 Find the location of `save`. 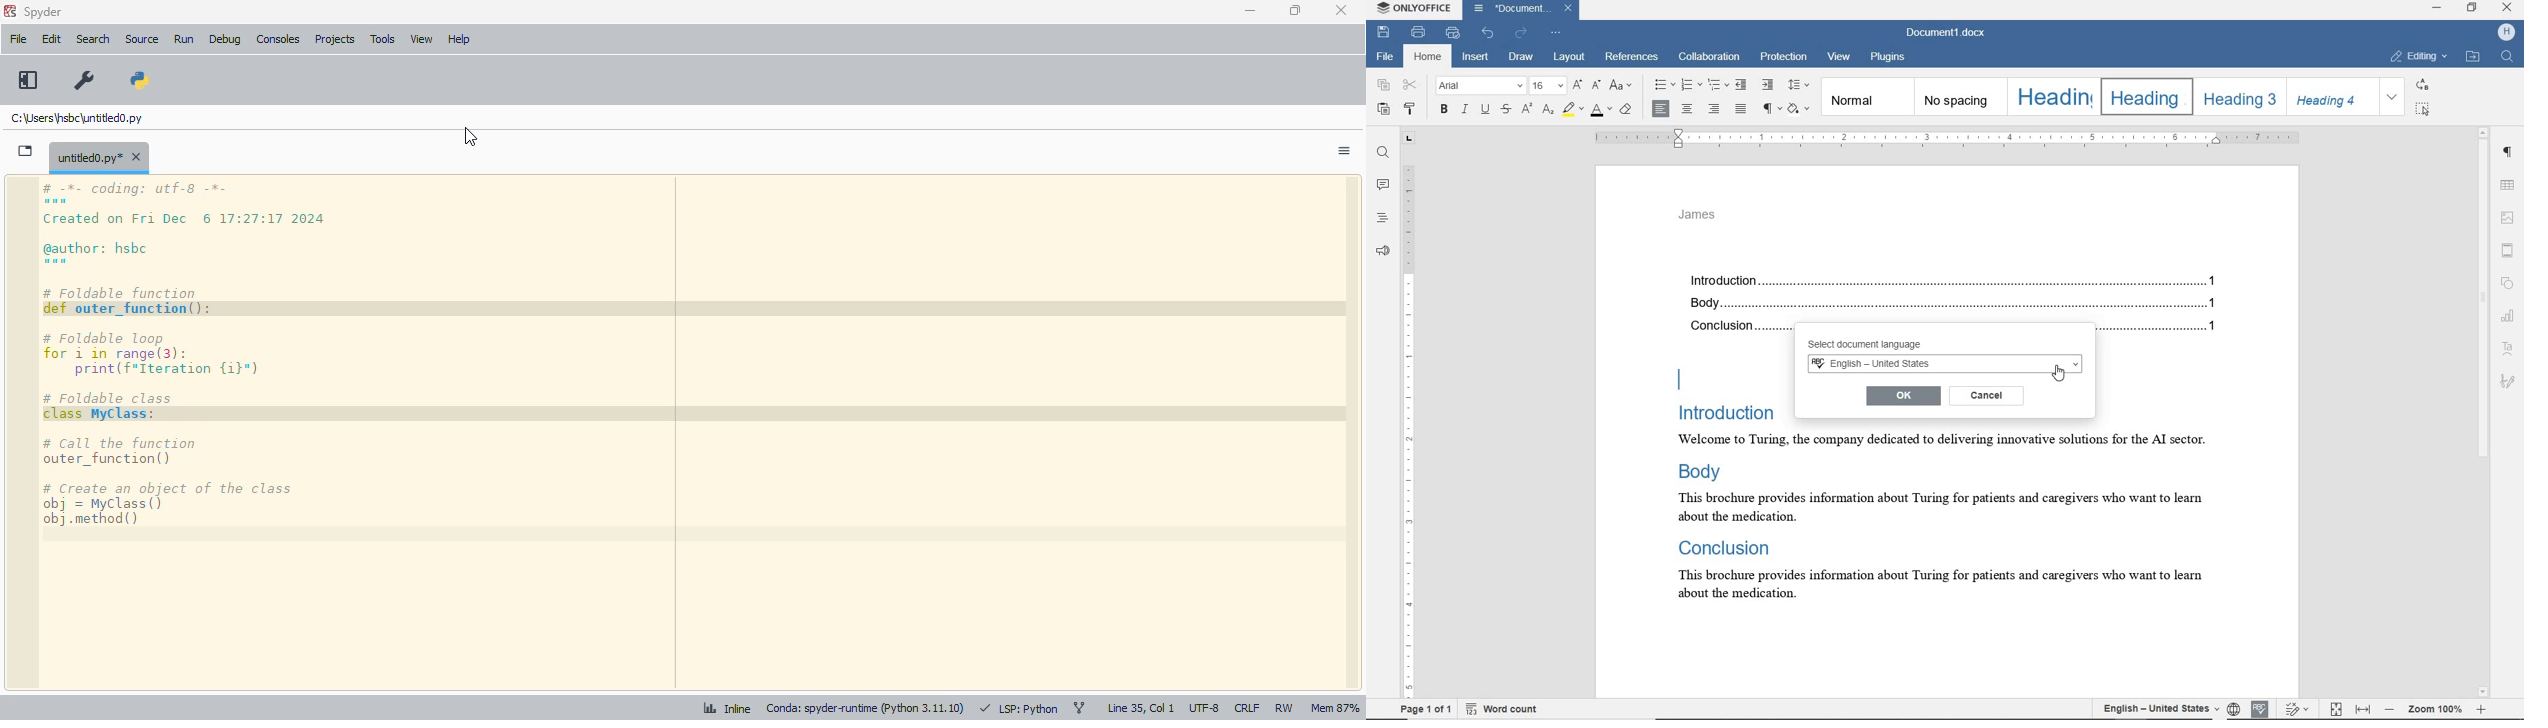

save is located at coordinates (1383, 32).